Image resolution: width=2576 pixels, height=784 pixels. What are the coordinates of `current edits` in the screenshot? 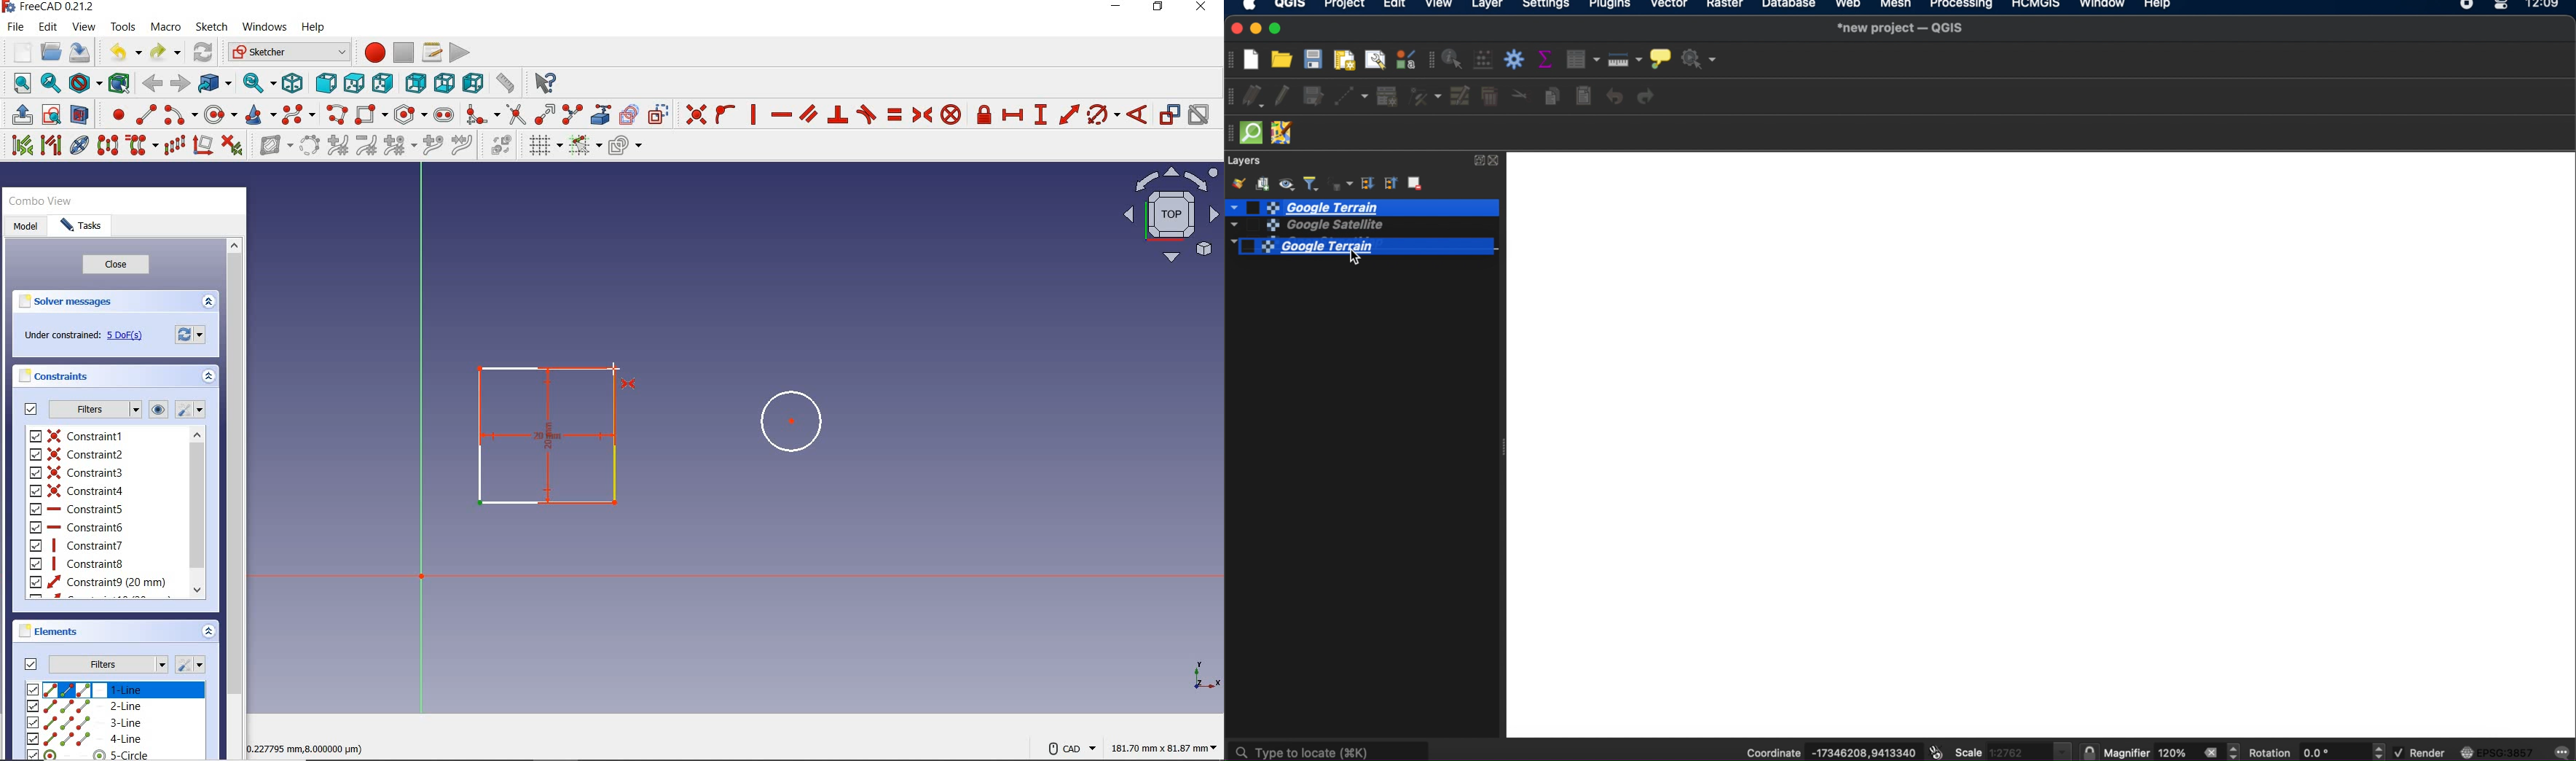 It's located at (1257, 97).